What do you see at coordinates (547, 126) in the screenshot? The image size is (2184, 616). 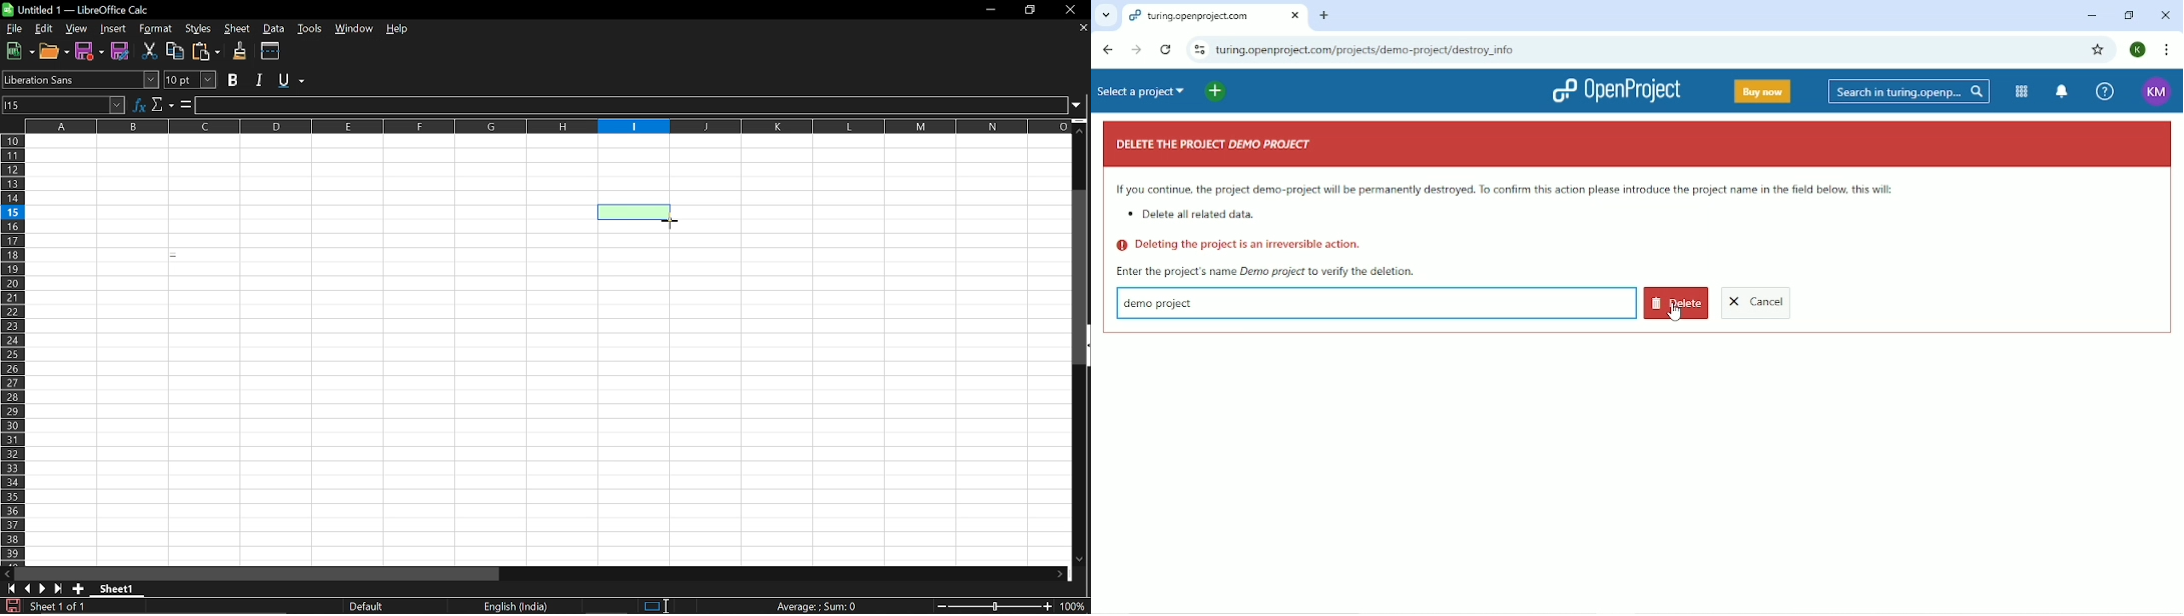 I see `Columns` at bounding box center [547, 126].